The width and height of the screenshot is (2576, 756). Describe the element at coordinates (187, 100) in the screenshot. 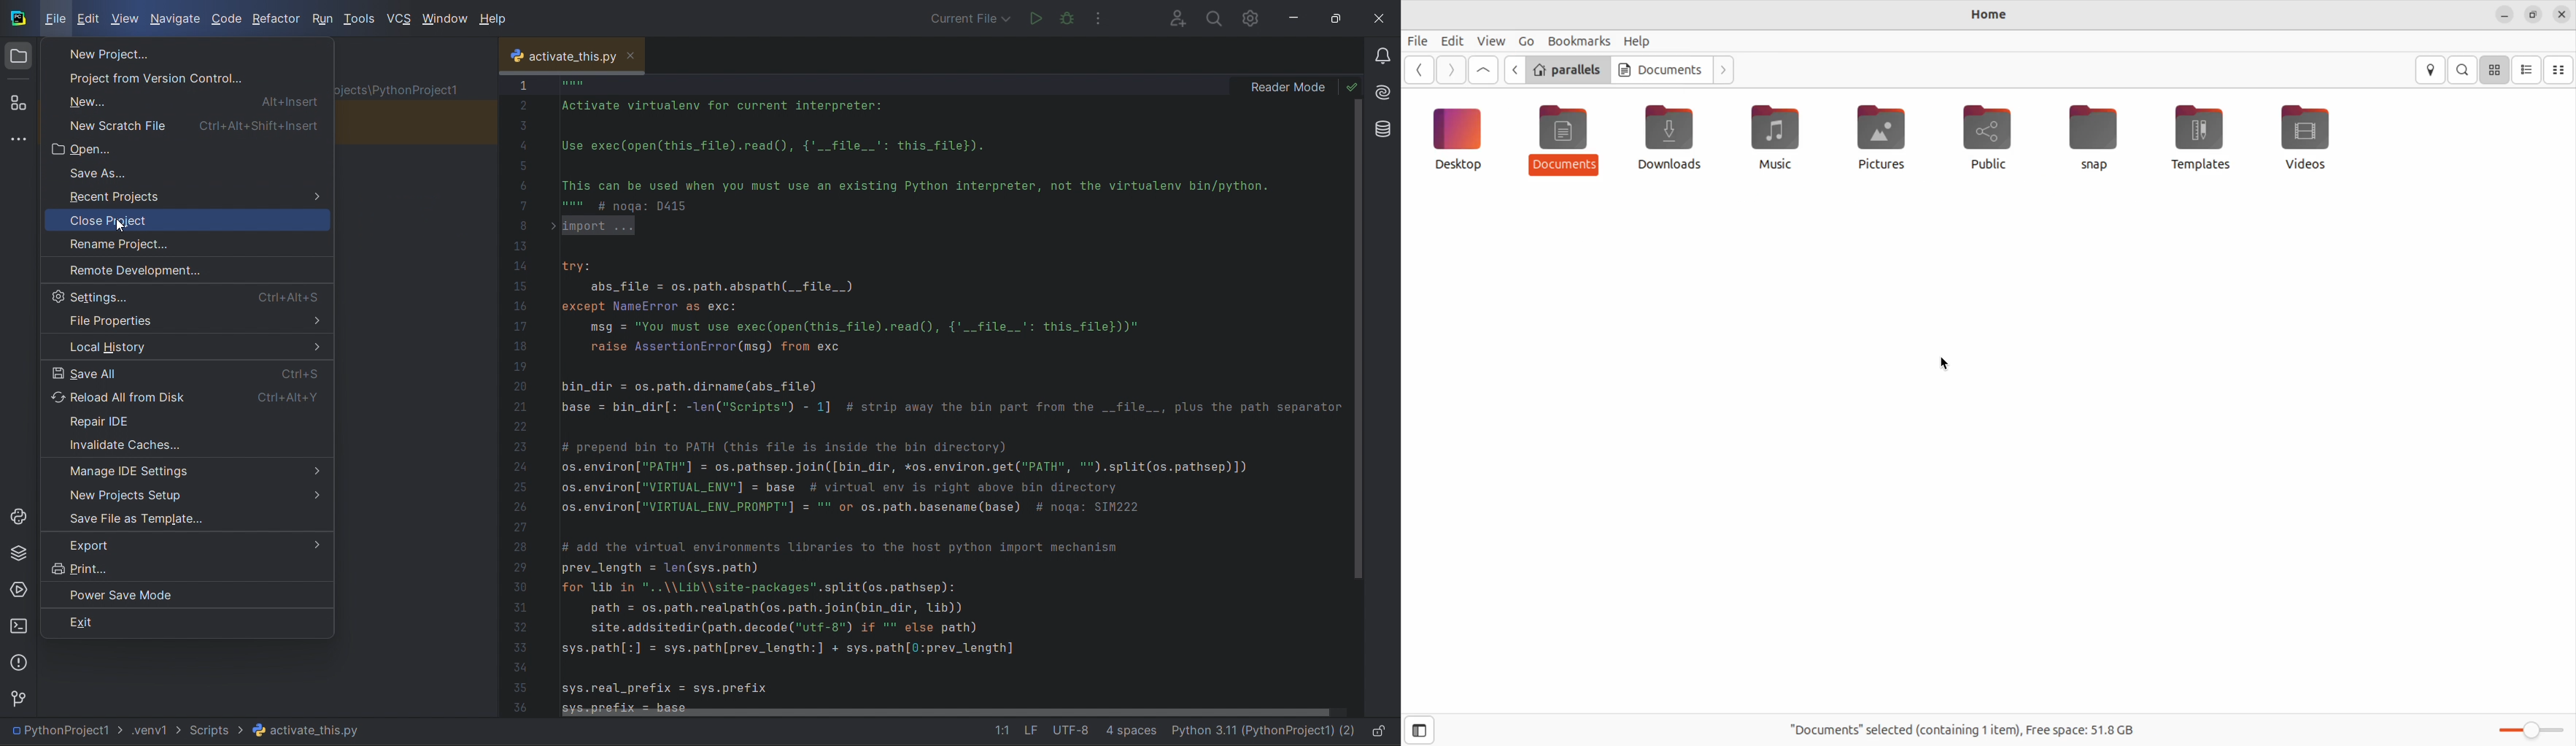

I see `new` at that location.